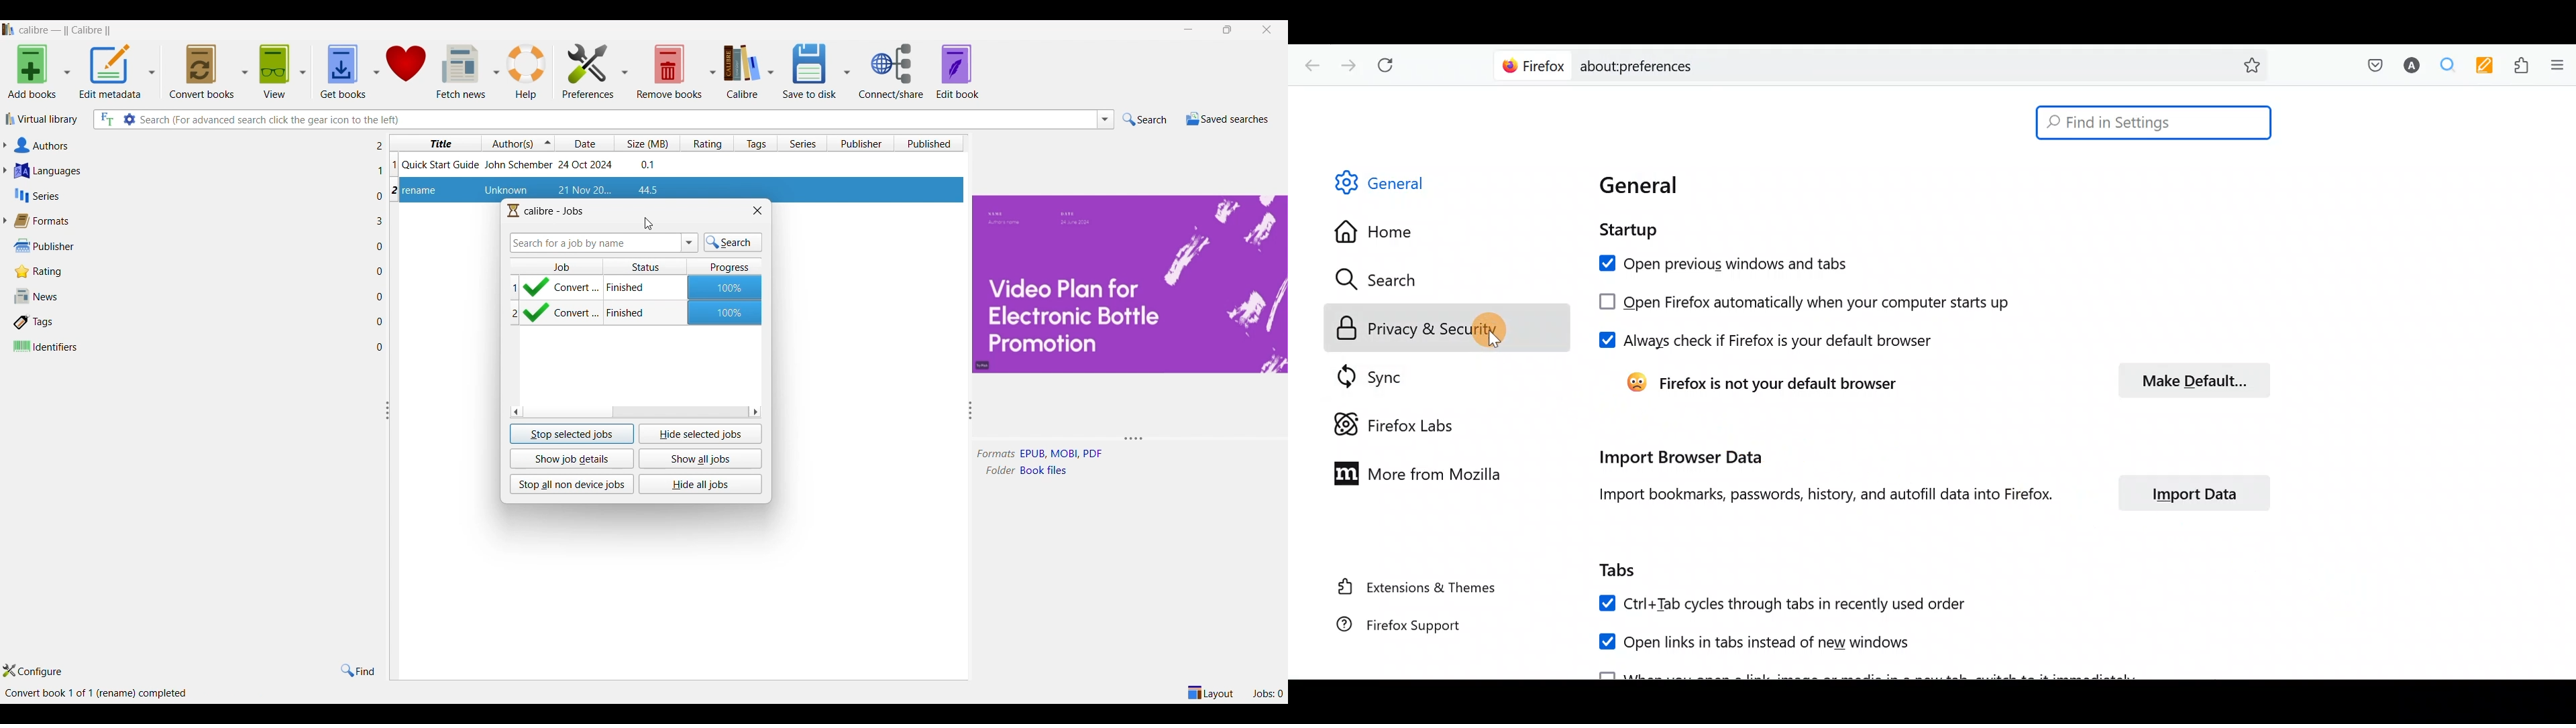 The width and height of the screenshot is (2576, 728). Describe the element at coordinates (5, 220) in the screenshot. I see `Expand formats` at that location.